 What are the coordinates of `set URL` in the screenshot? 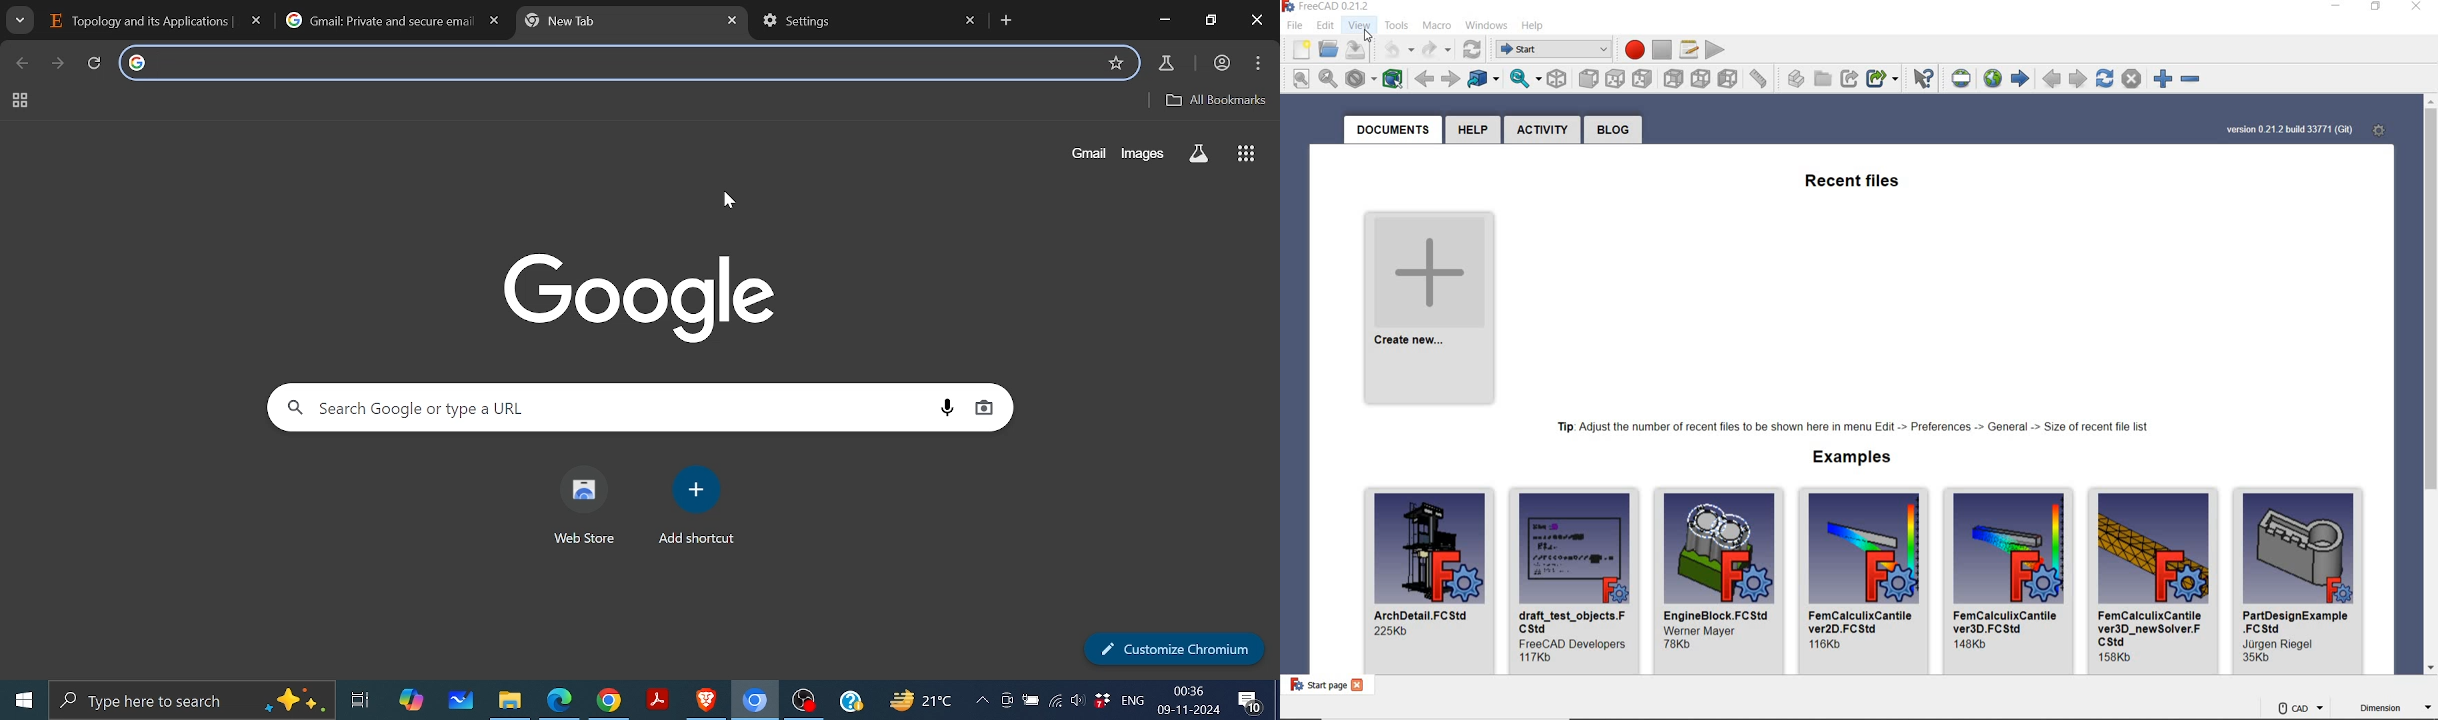 It's located at (1959, 80).